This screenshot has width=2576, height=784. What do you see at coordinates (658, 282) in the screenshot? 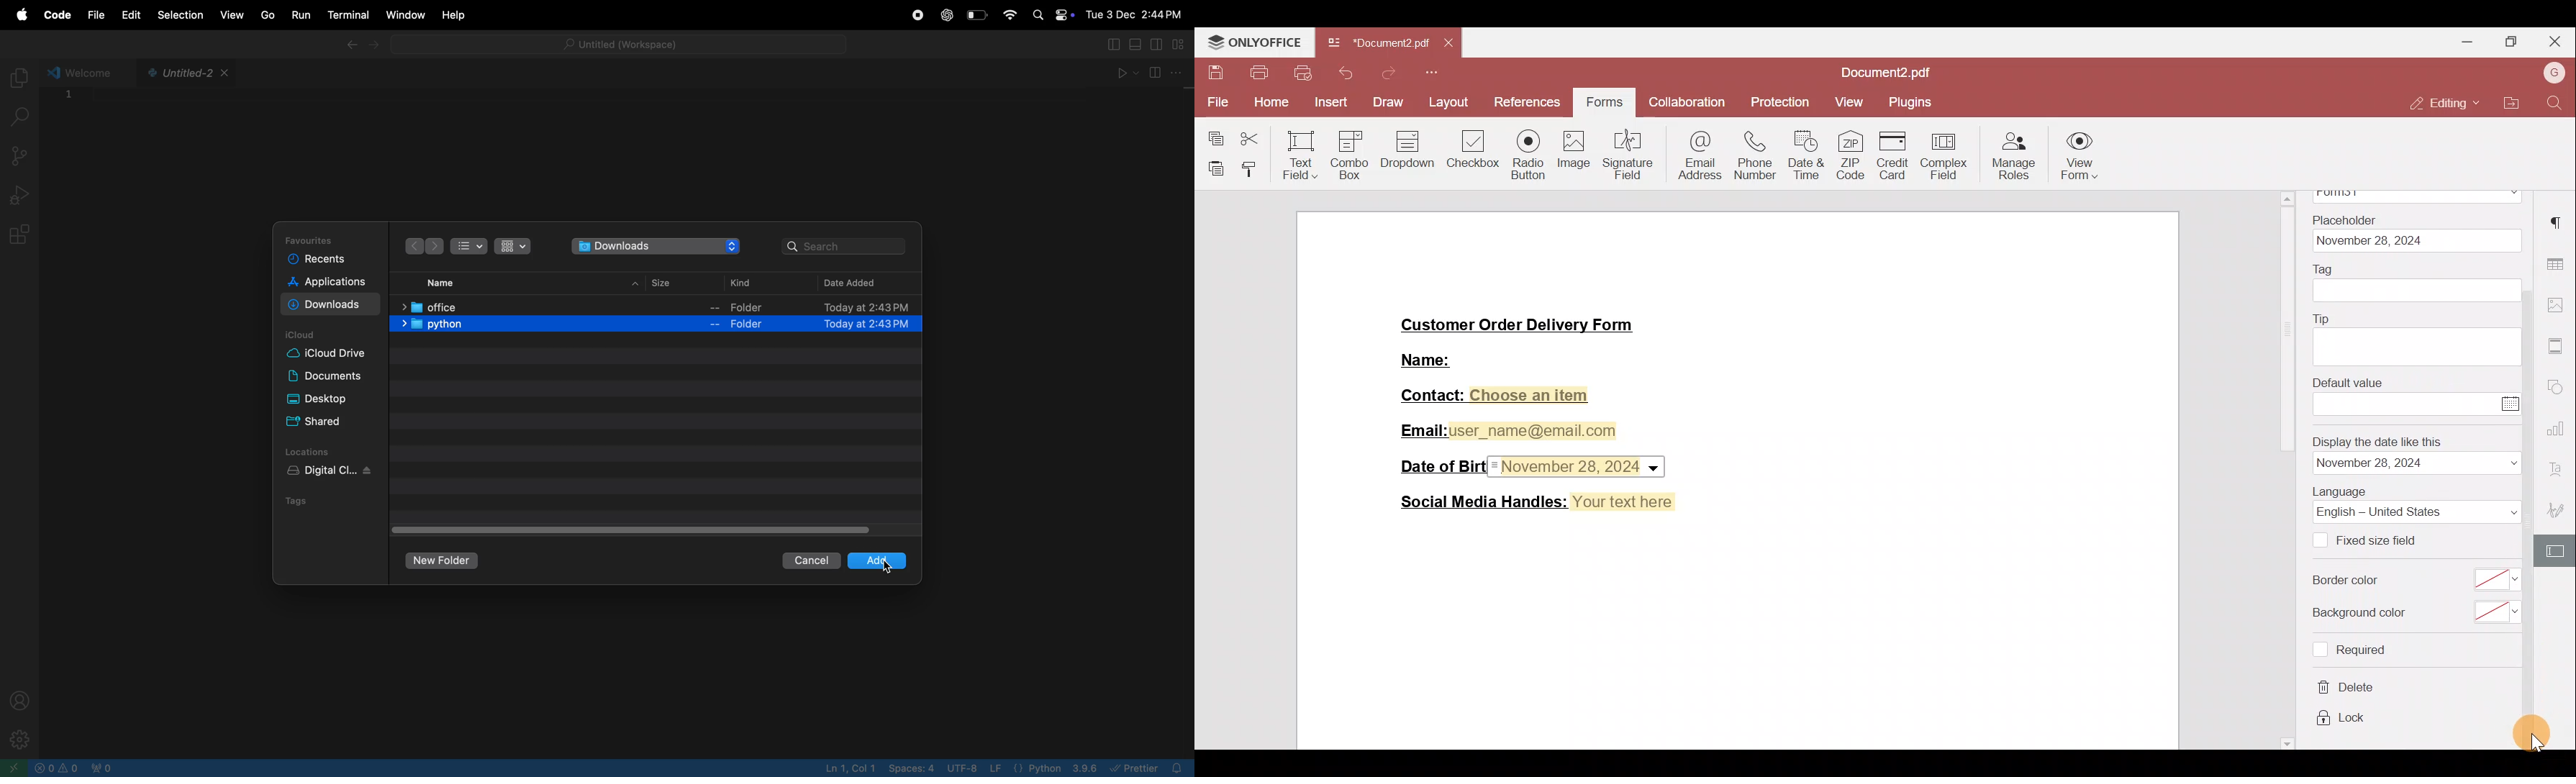
I see `size` at bounding box center [658, 282].